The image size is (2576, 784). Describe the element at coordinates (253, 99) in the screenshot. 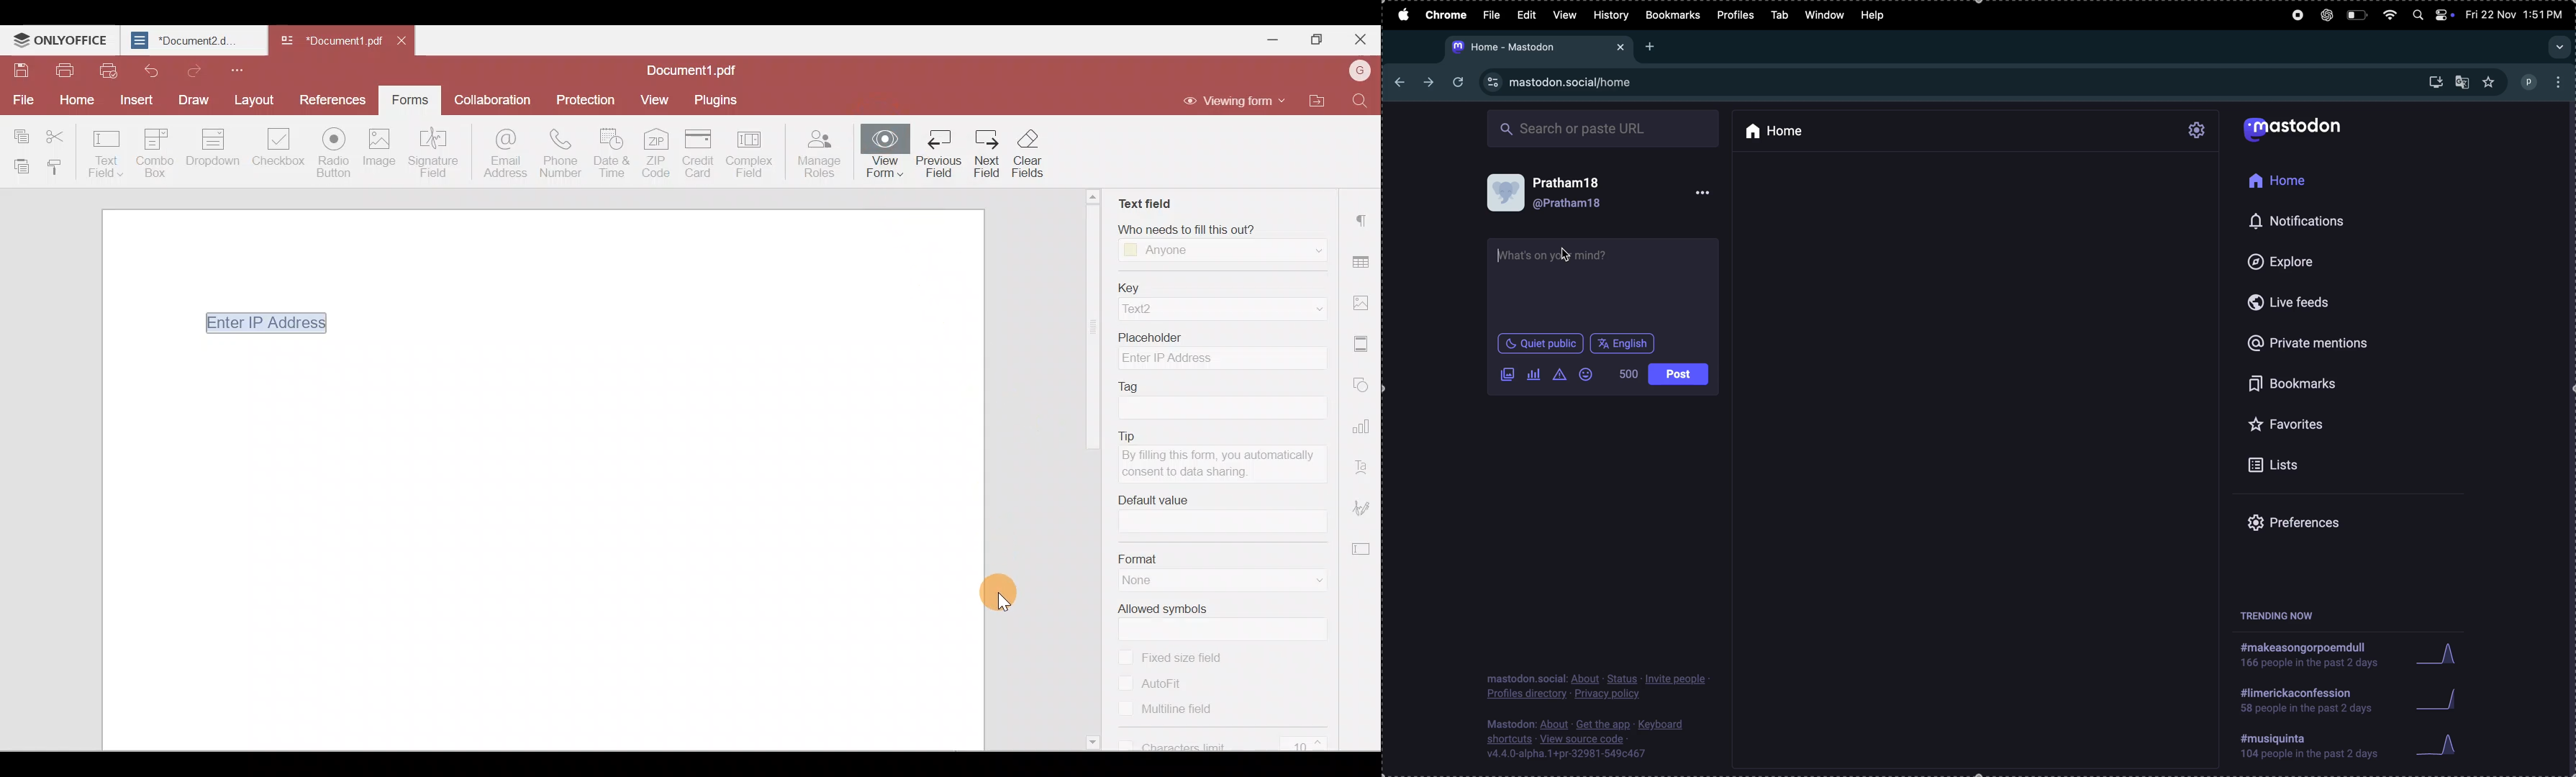

I see `Layout` at that location.